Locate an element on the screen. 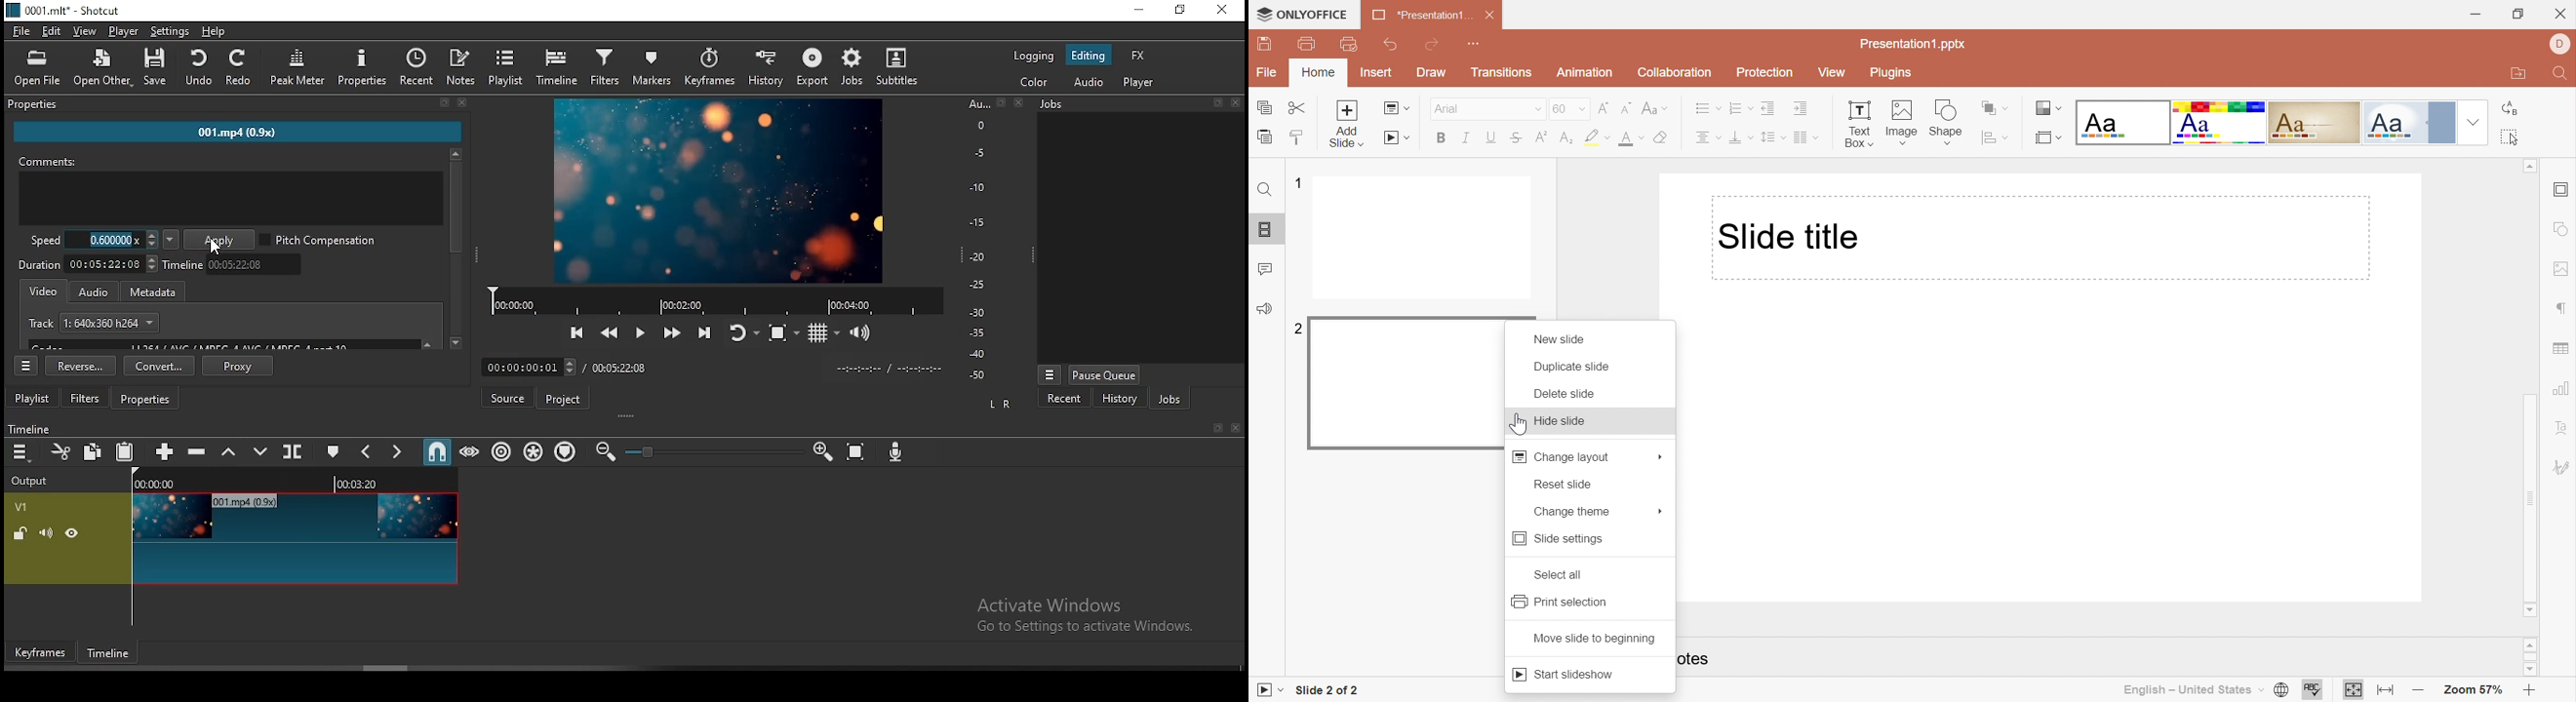 This screenshot has width=2576, height=728. Increment font size is located at coordinates (1603, 108).